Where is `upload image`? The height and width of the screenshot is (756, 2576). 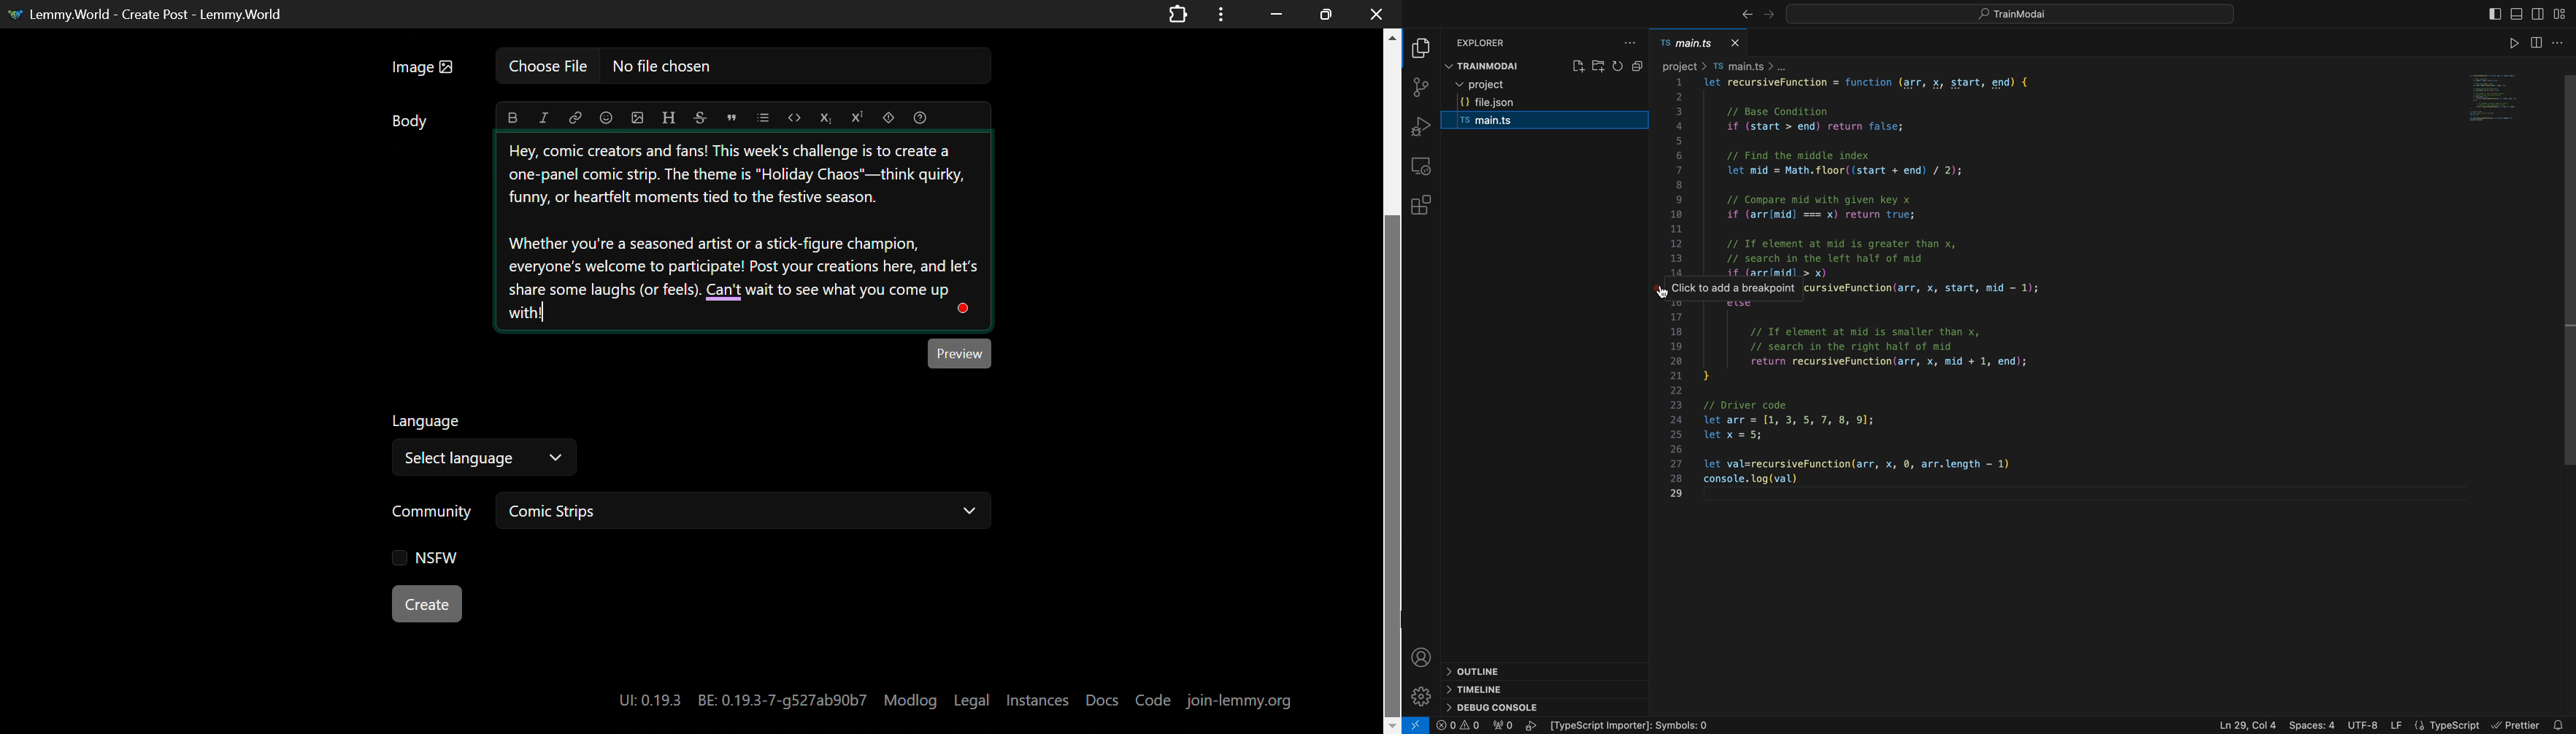 upload image is located at coordinates (638, 118).